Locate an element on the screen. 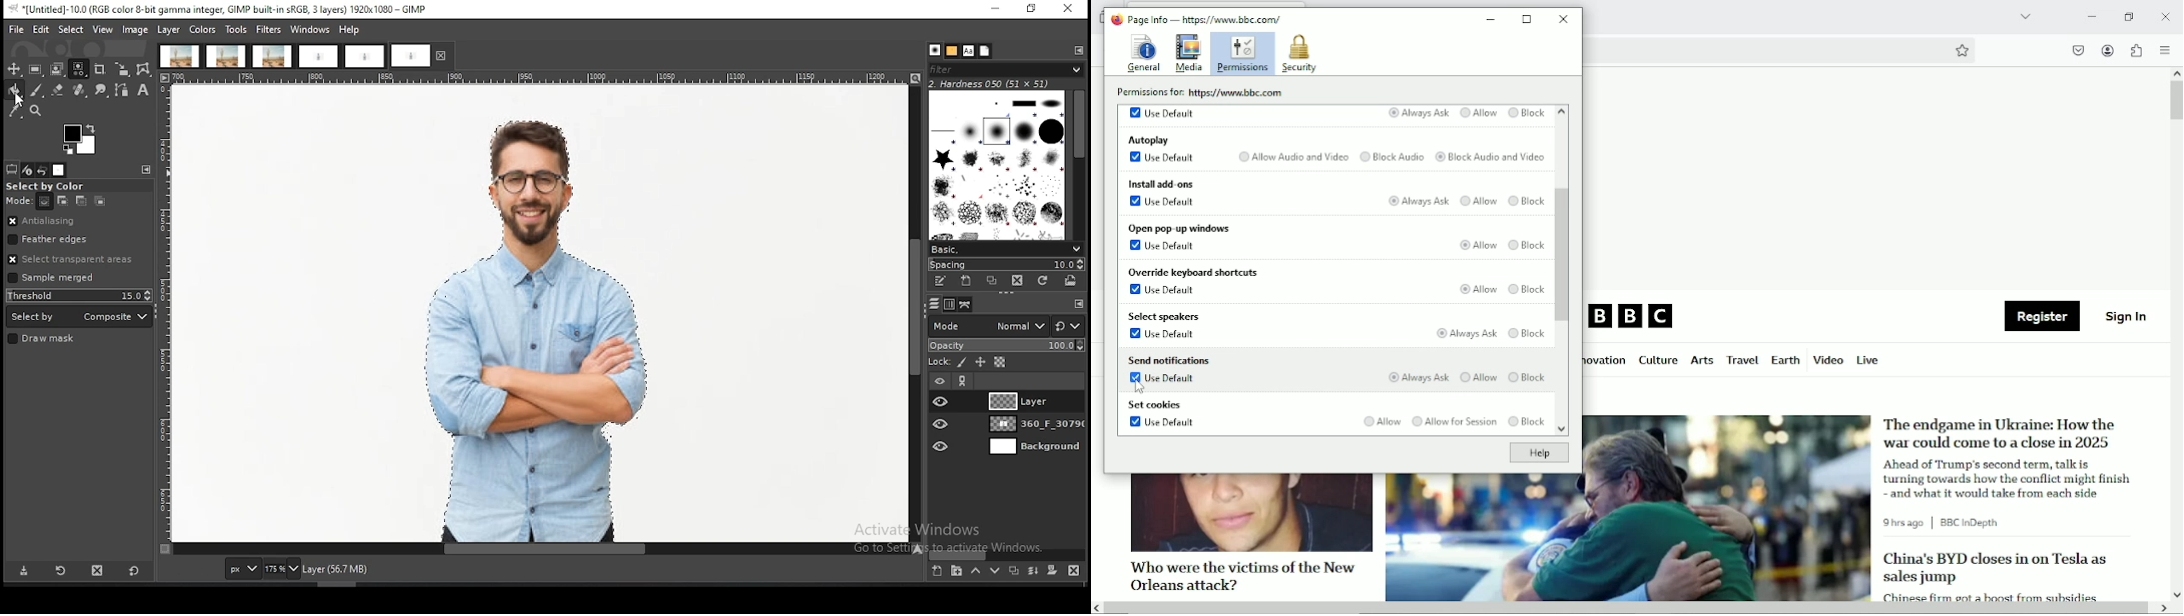 The height and width of the screenshot is (616, 2184). duplicate layer is located at coordinates (1012, 570).